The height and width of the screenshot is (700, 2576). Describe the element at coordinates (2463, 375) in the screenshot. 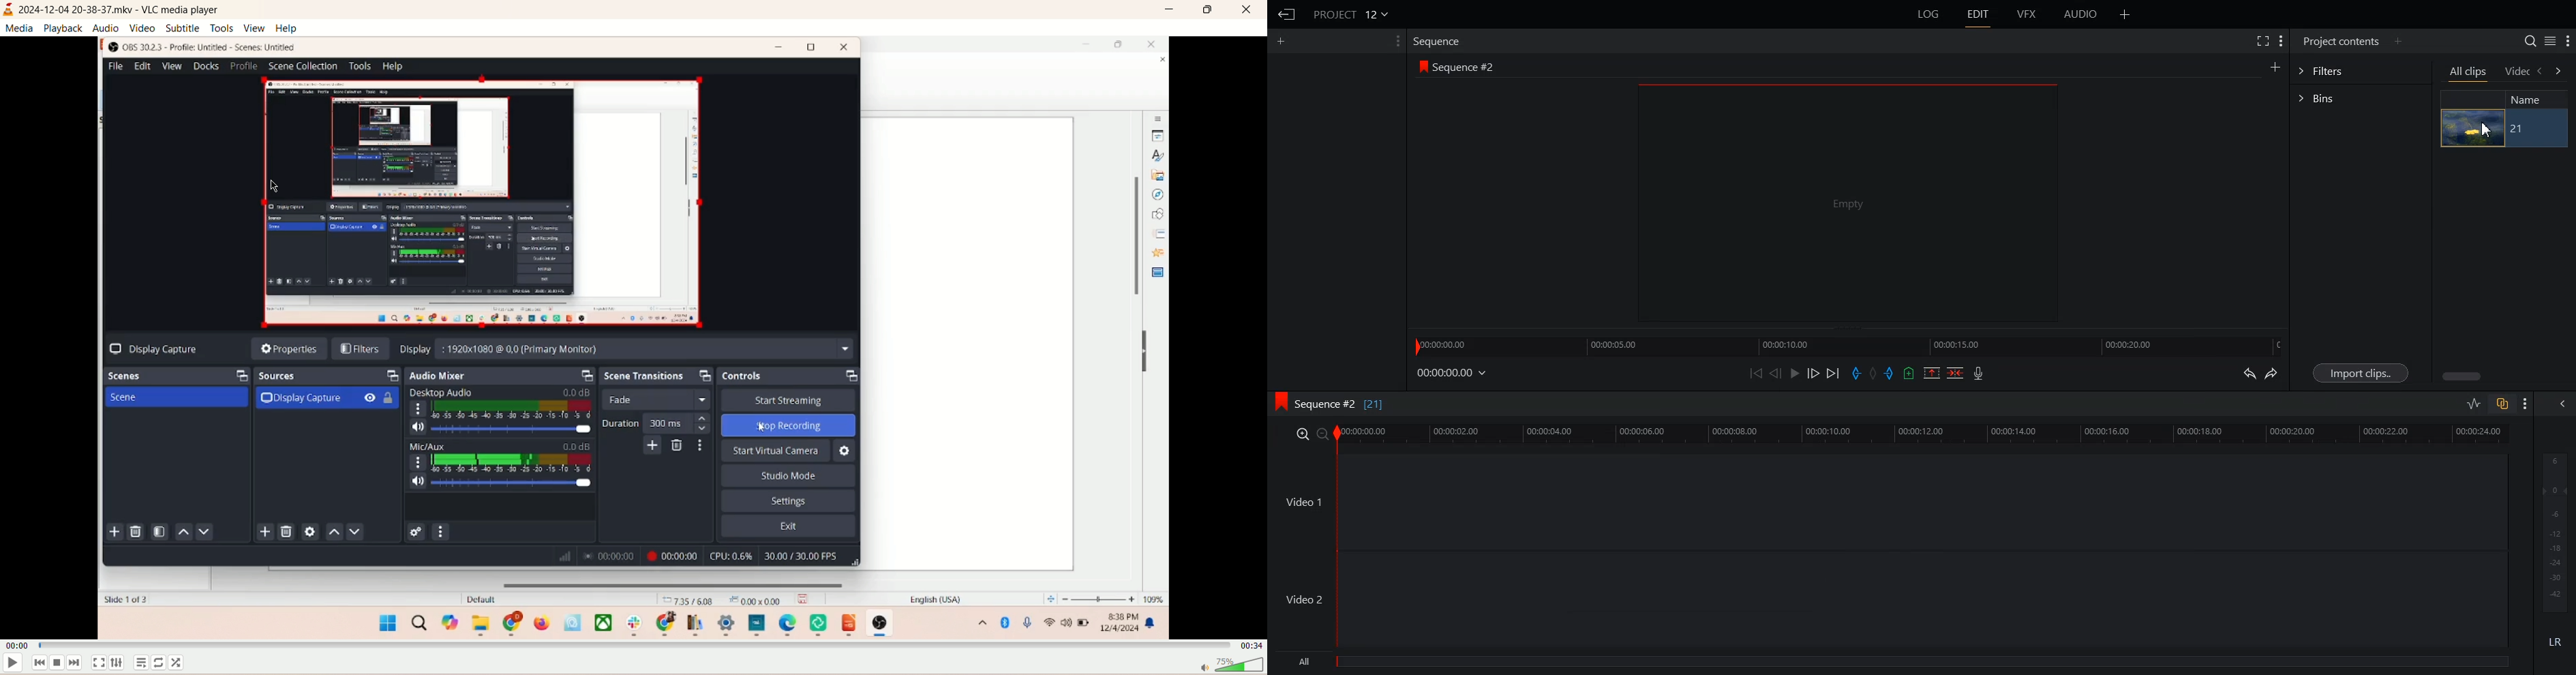

I see `scroll bar` at that location.